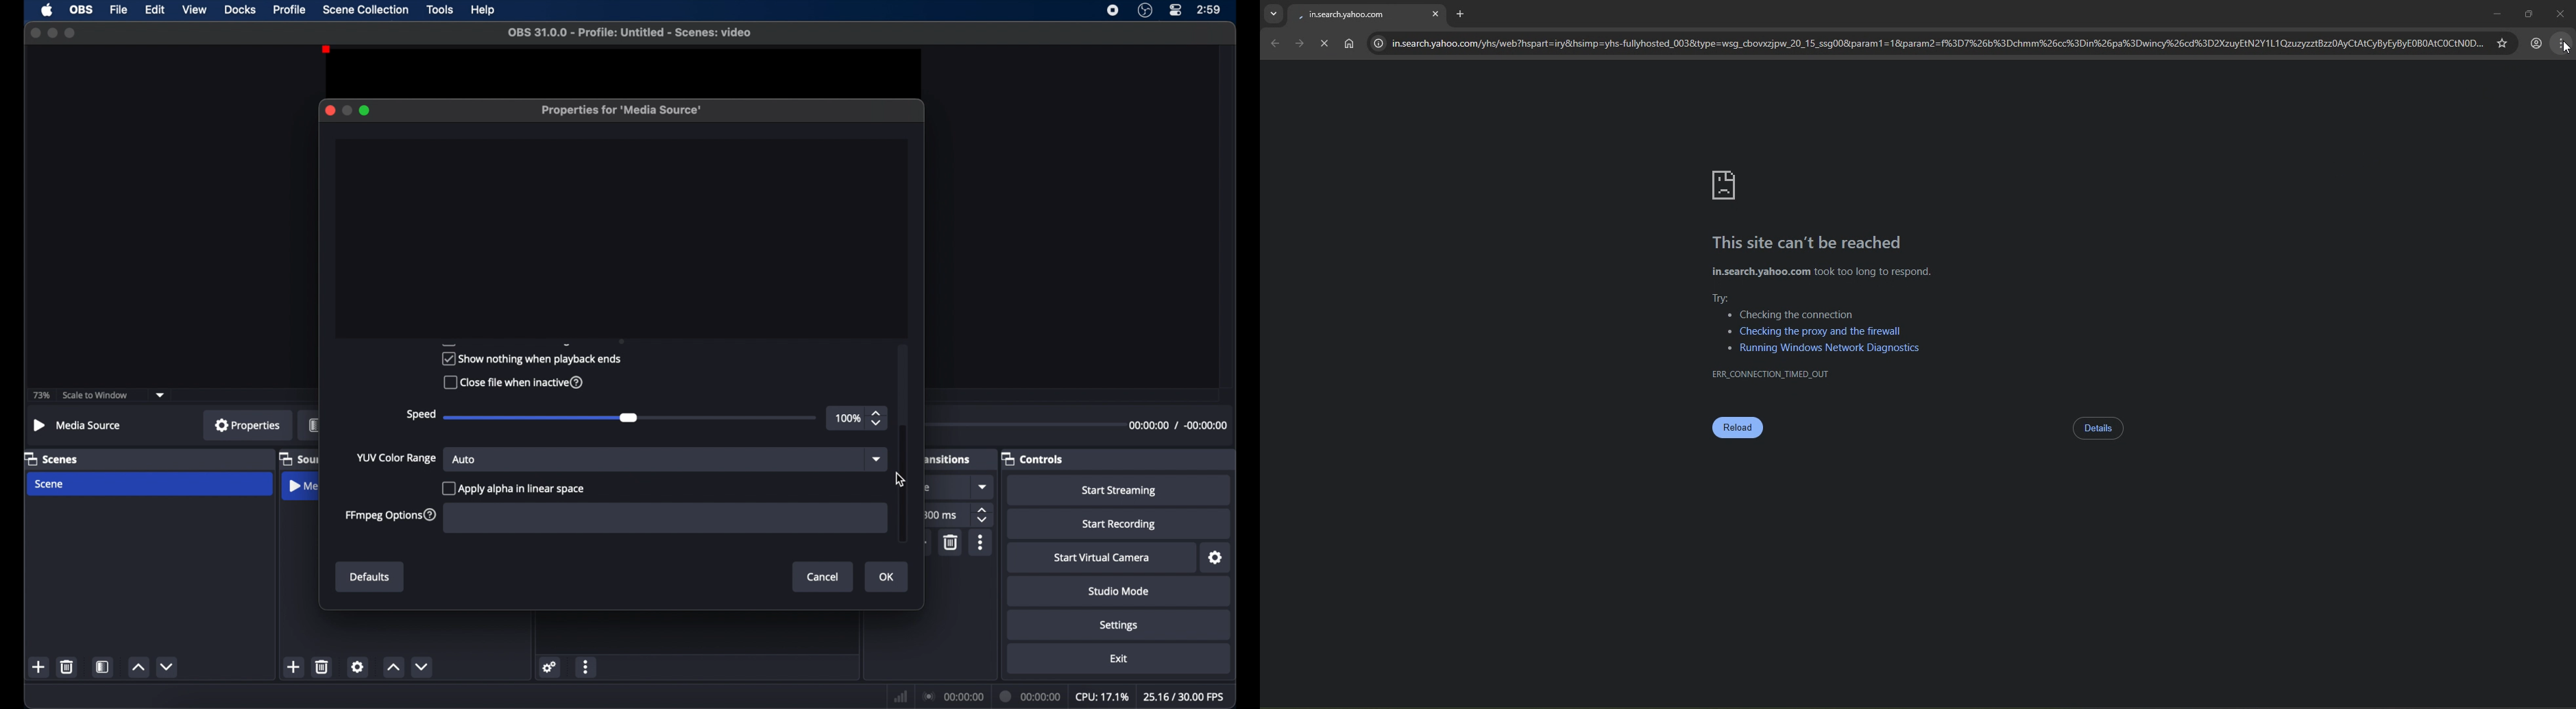 This screenshot has width=2576, height=728. I want to click on duration, so click(1030, 697).